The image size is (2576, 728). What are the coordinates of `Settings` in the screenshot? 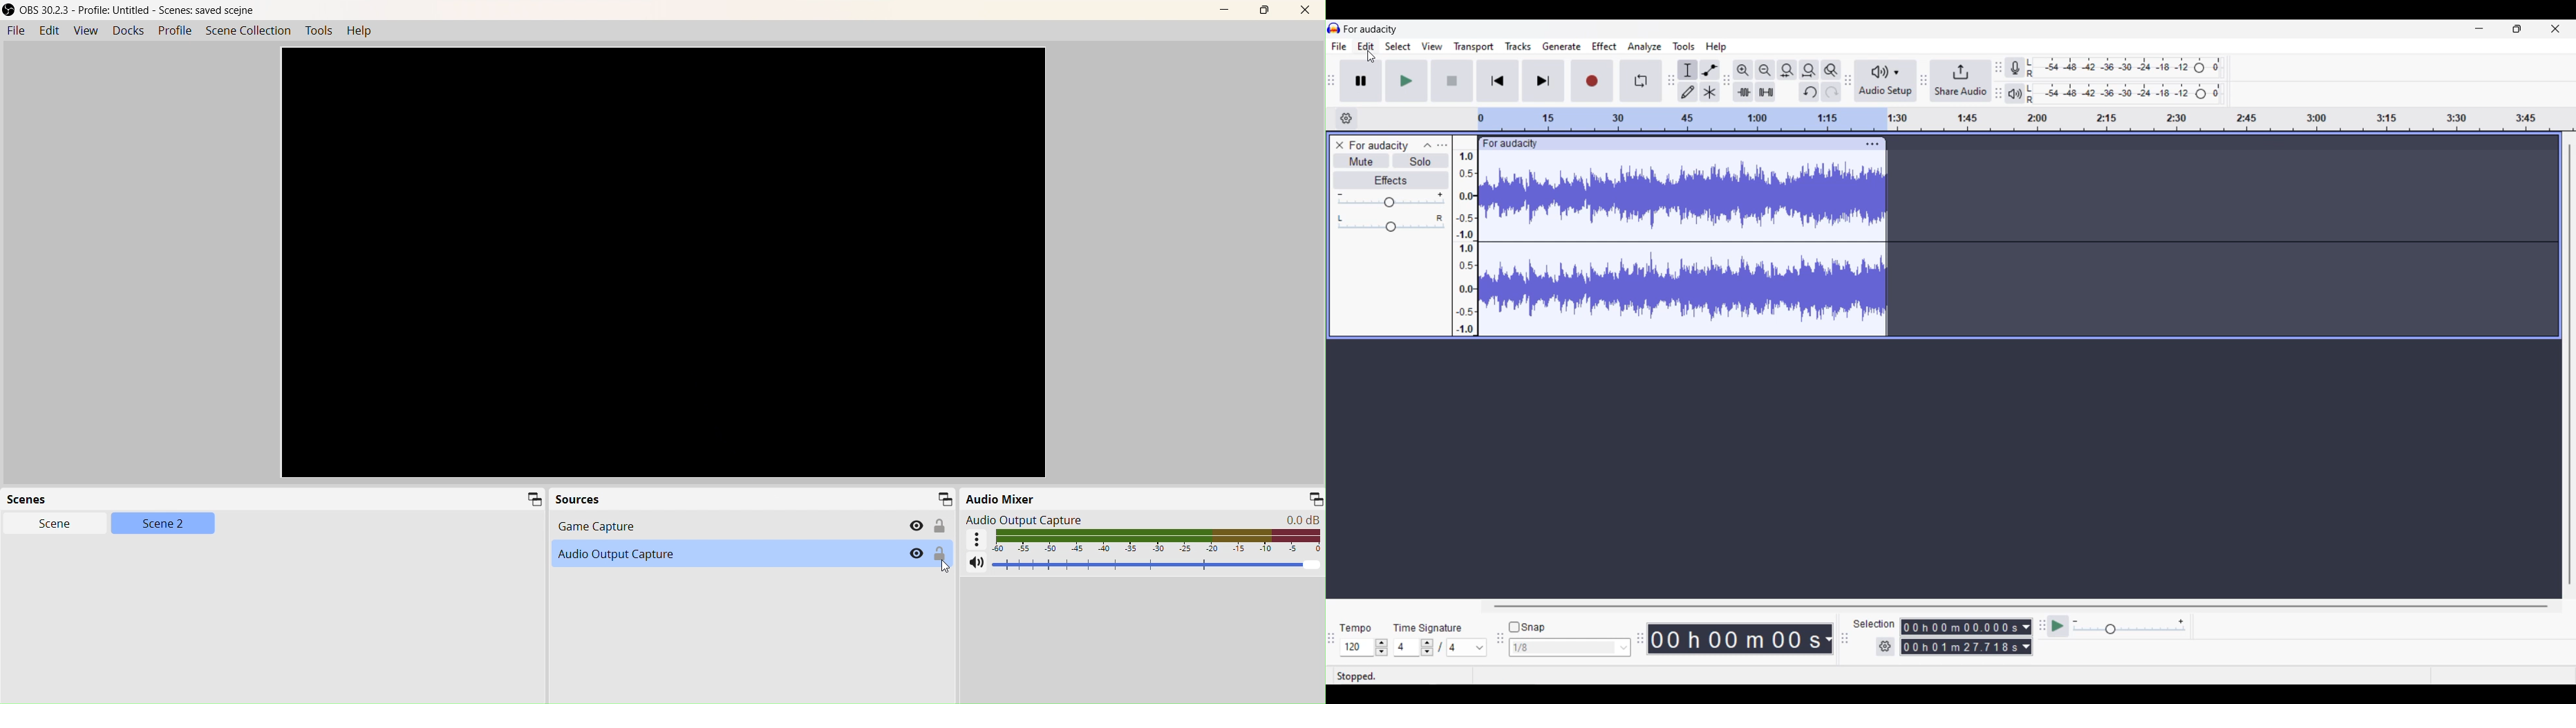 It's located at (1885, 647).